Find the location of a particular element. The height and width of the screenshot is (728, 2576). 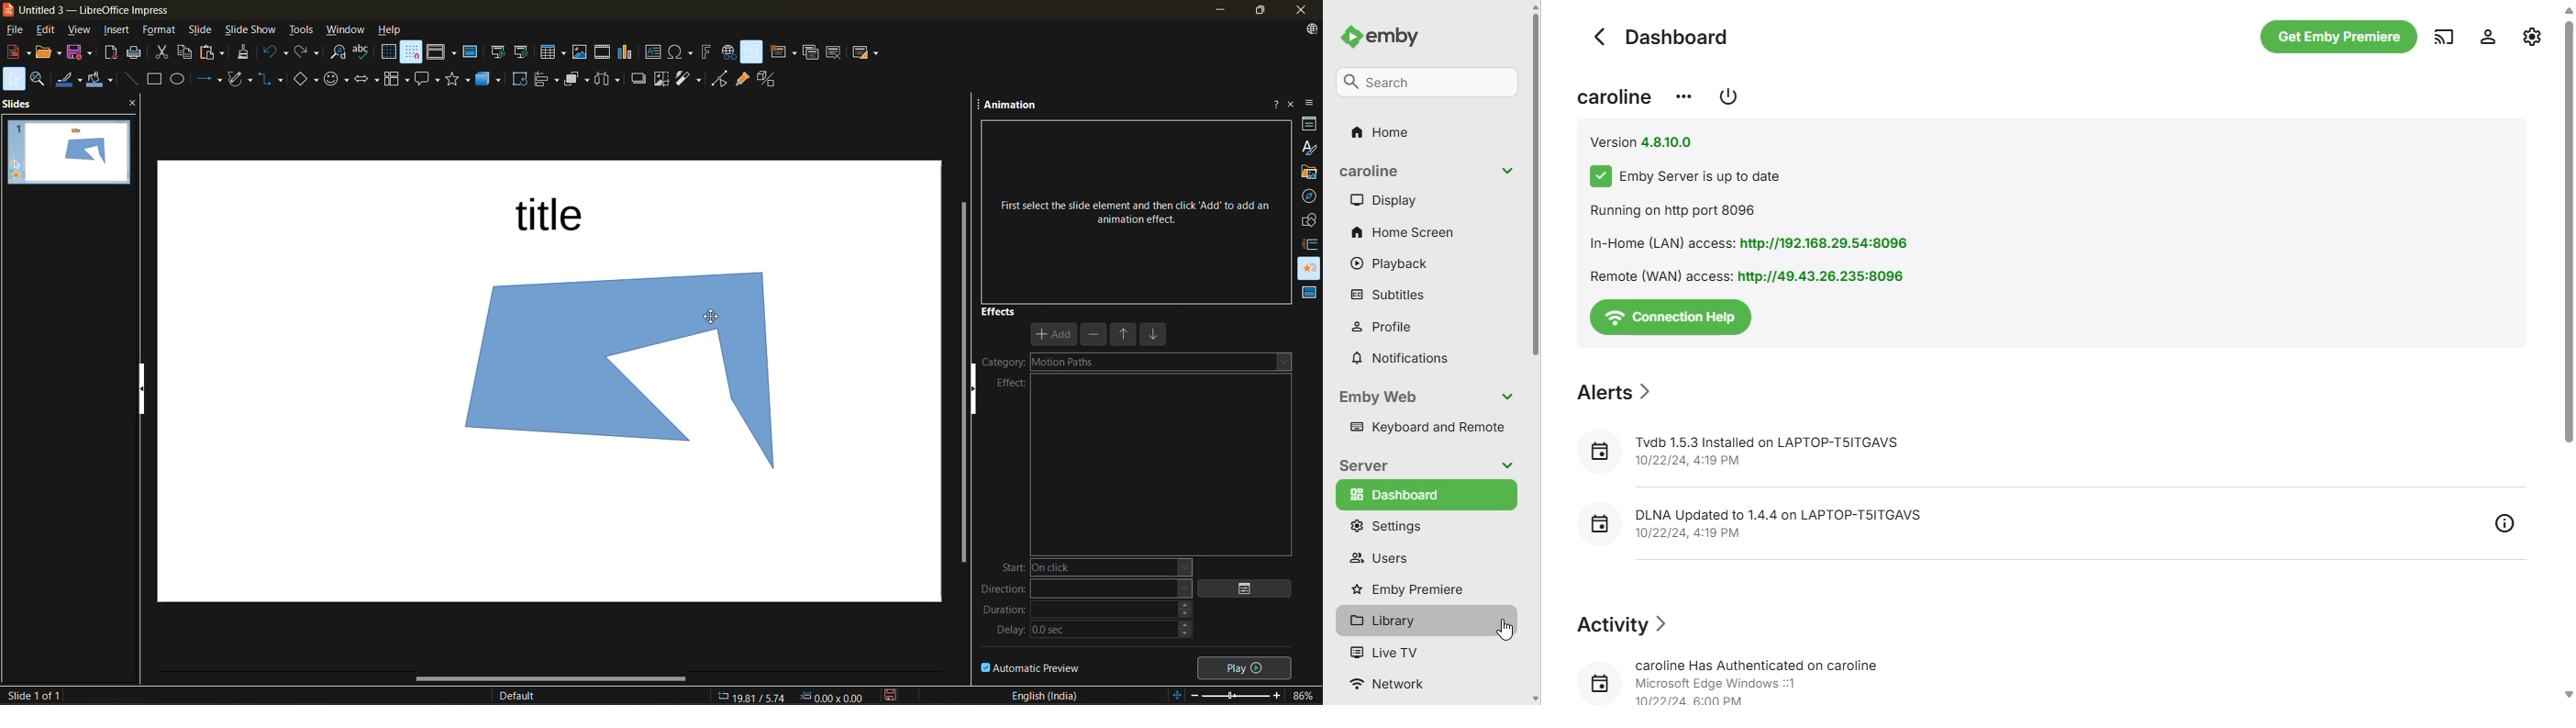

insert is located at coordinates (115, 30).